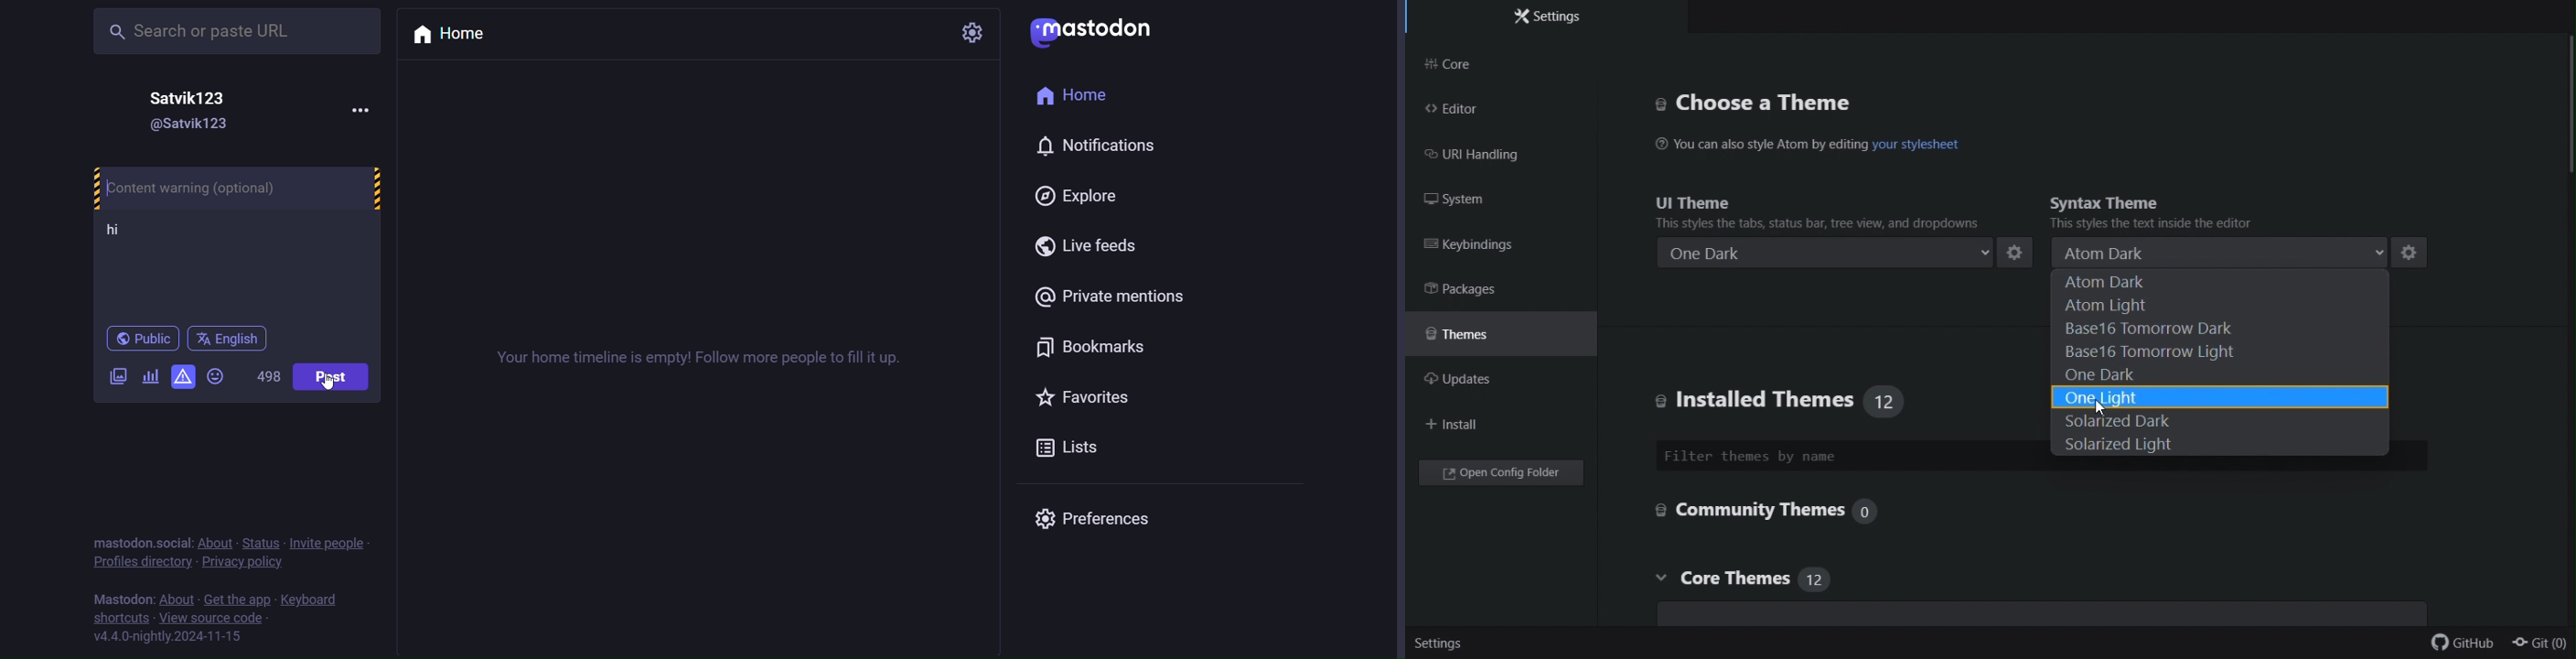 This screenshot has width=2576, height=672. Describe the element at coordinates (1918, 145) in the screenshot. I see `hyperlink` at that location.